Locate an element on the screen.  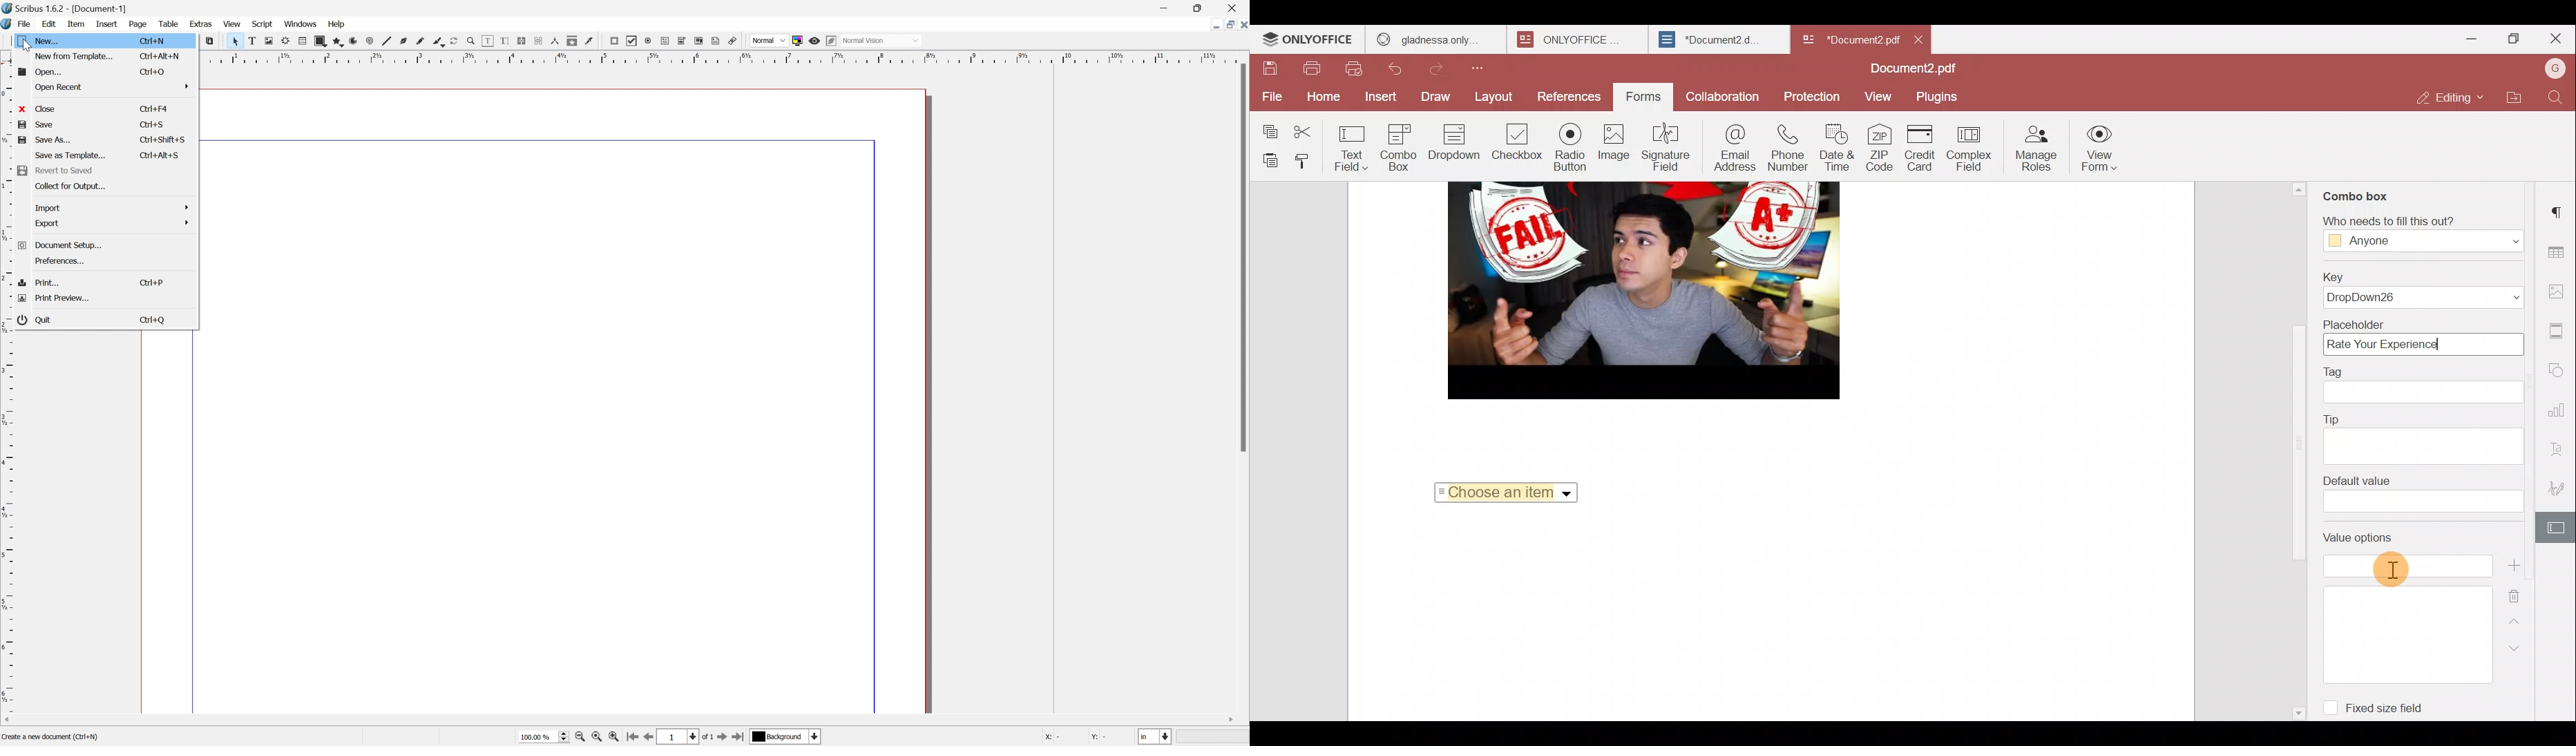
revert to saved is located at coordinates (61, 170).